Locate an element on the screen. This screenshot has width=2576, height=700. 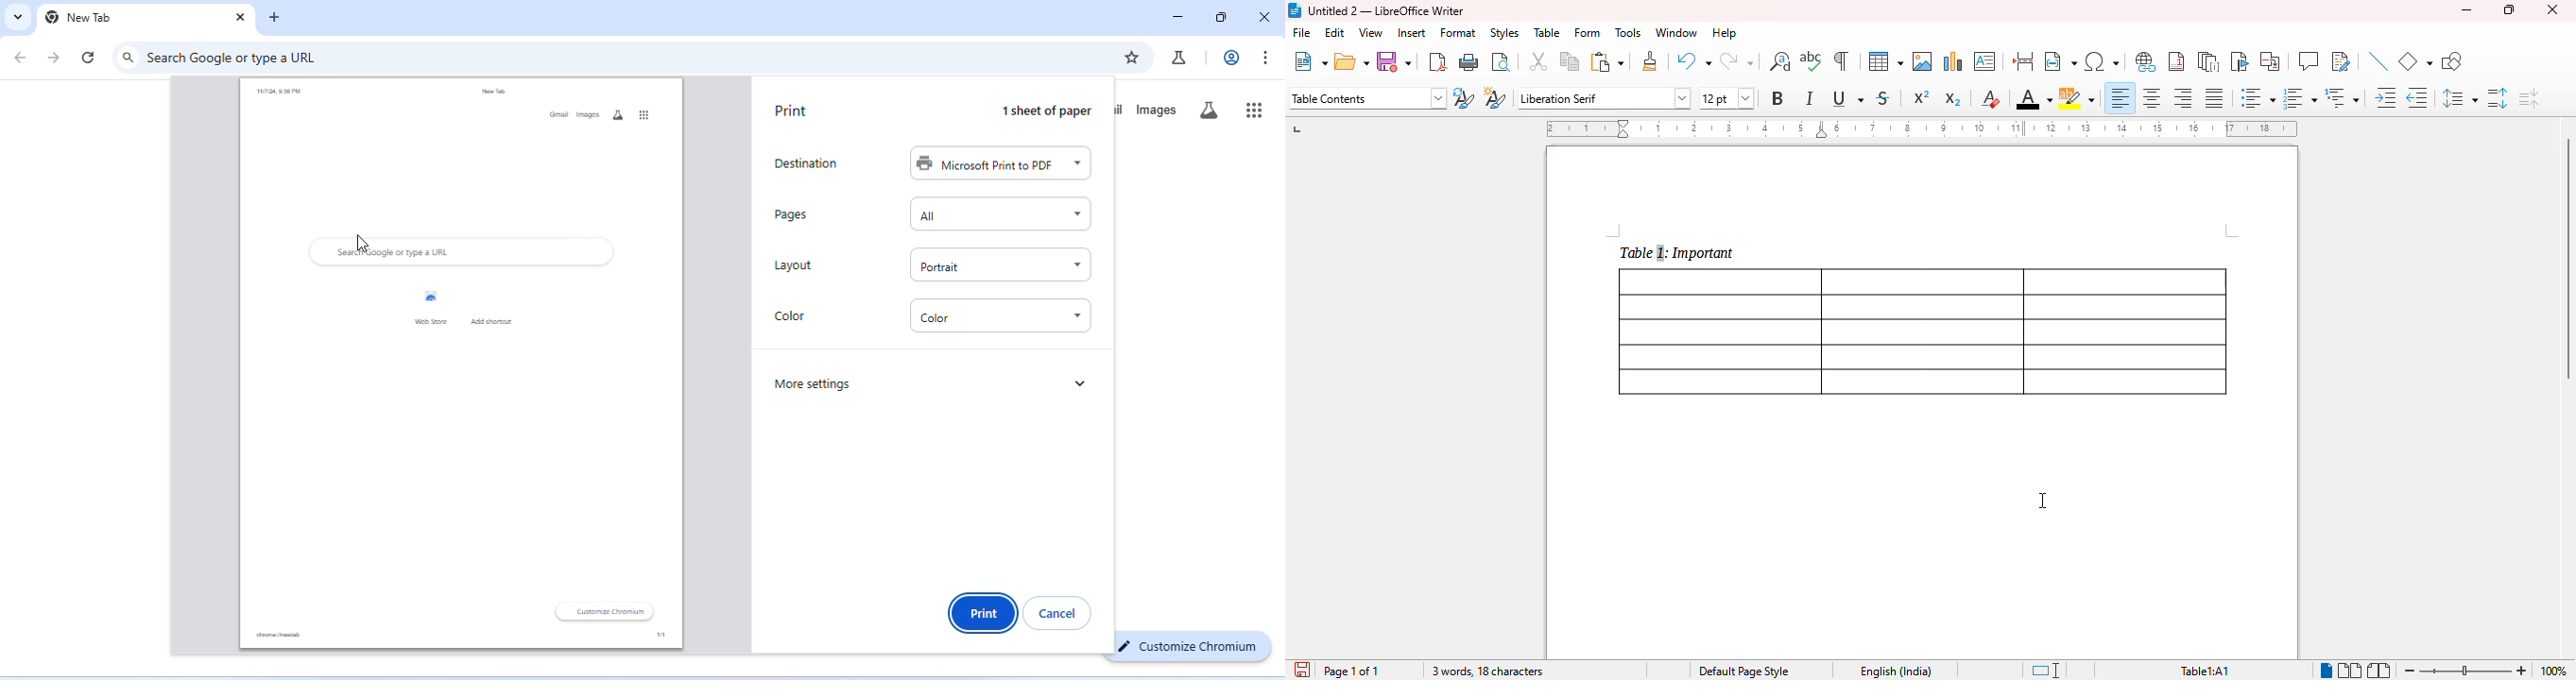
logo is located at coordinates (1295, 10).